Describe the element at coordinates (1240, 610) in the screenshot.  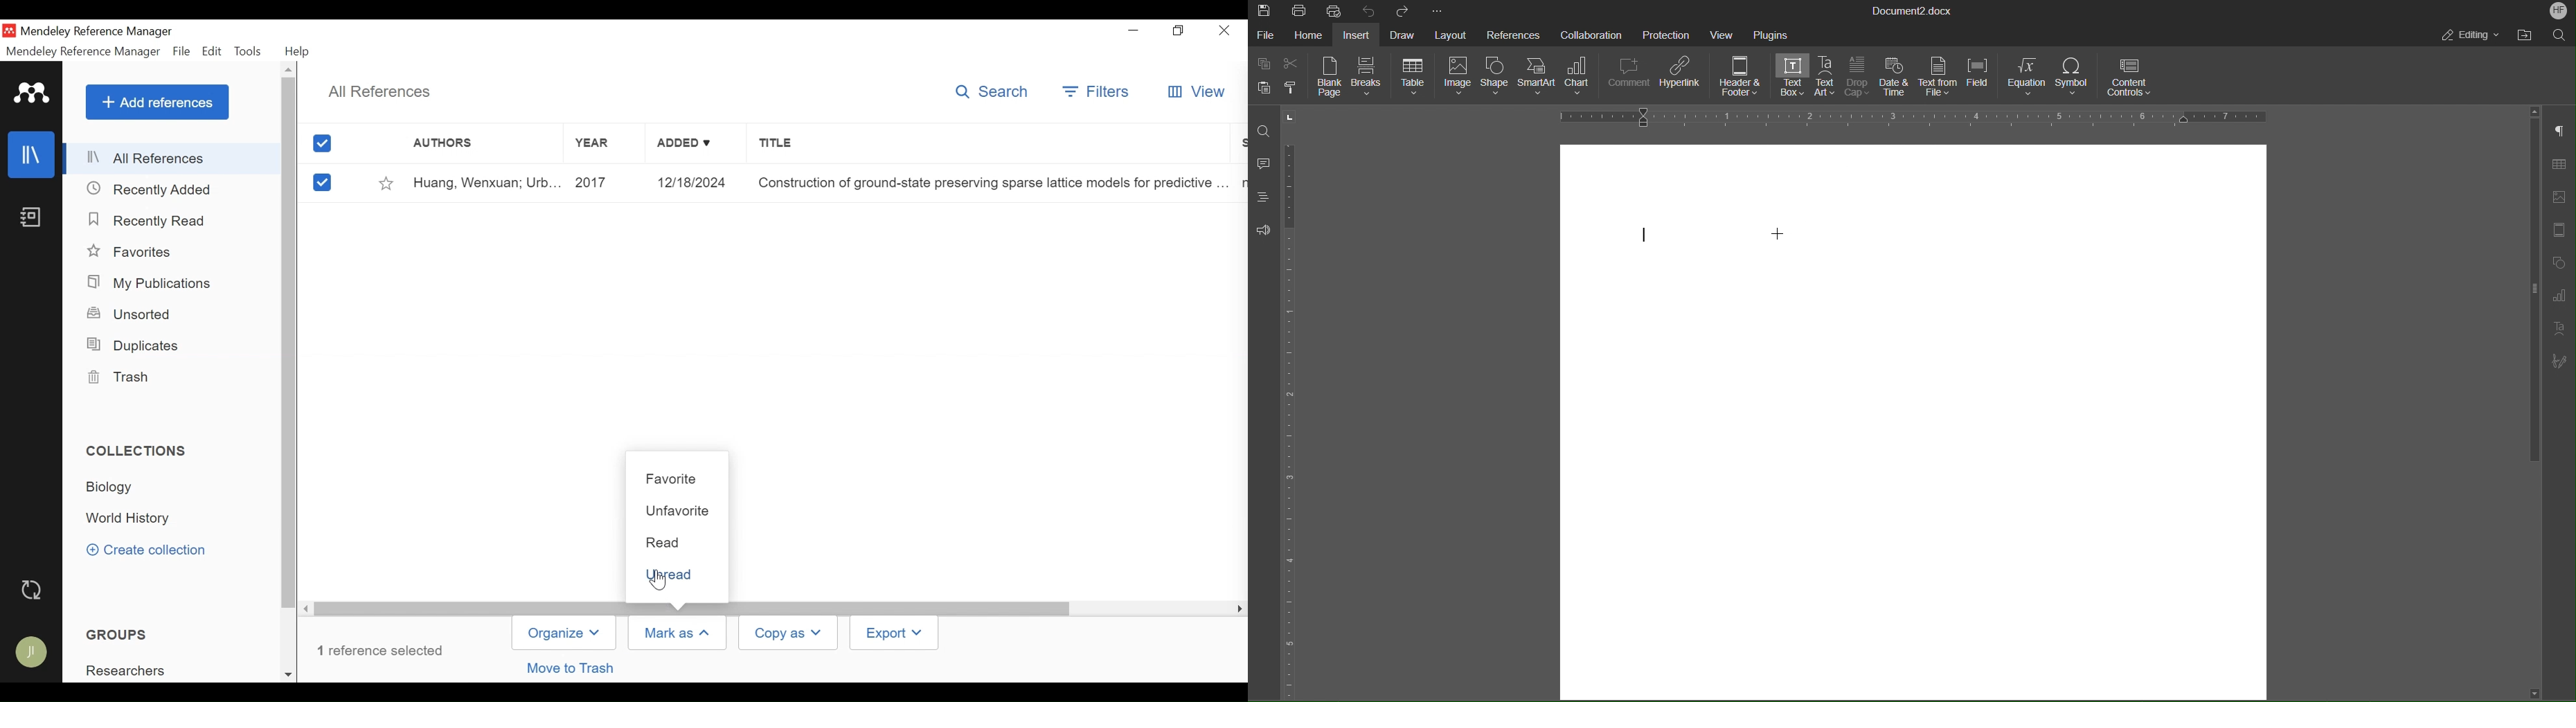
I see `Scroll Right` at that location.